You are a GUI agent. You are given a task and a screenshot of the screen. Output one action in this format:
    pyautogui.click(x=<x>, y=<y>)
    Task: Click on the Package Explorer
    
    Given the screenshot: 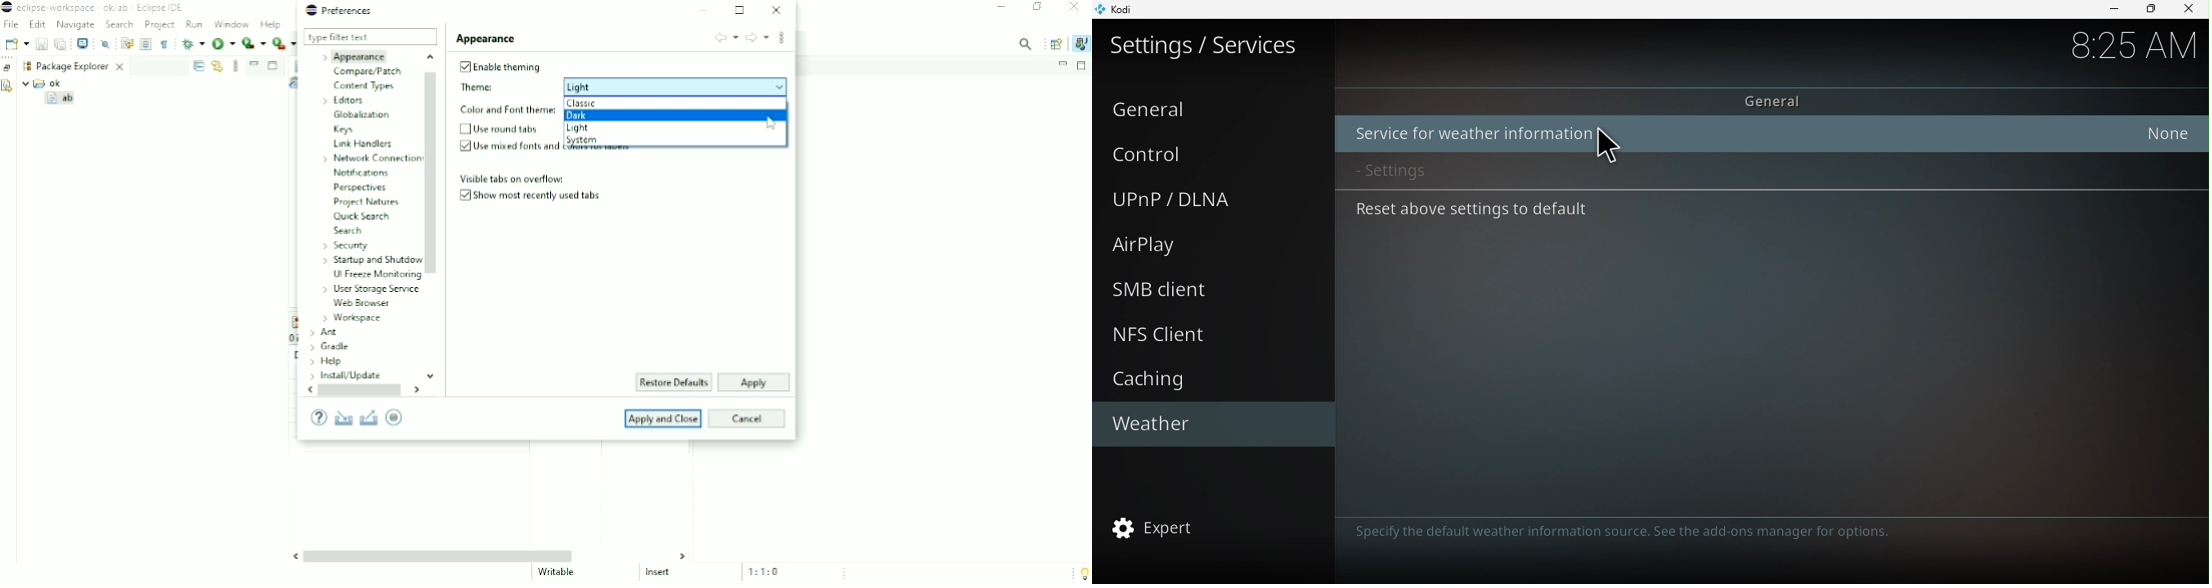 What is the action you would take?
    pyautogui.click(x=82, y=65)
    